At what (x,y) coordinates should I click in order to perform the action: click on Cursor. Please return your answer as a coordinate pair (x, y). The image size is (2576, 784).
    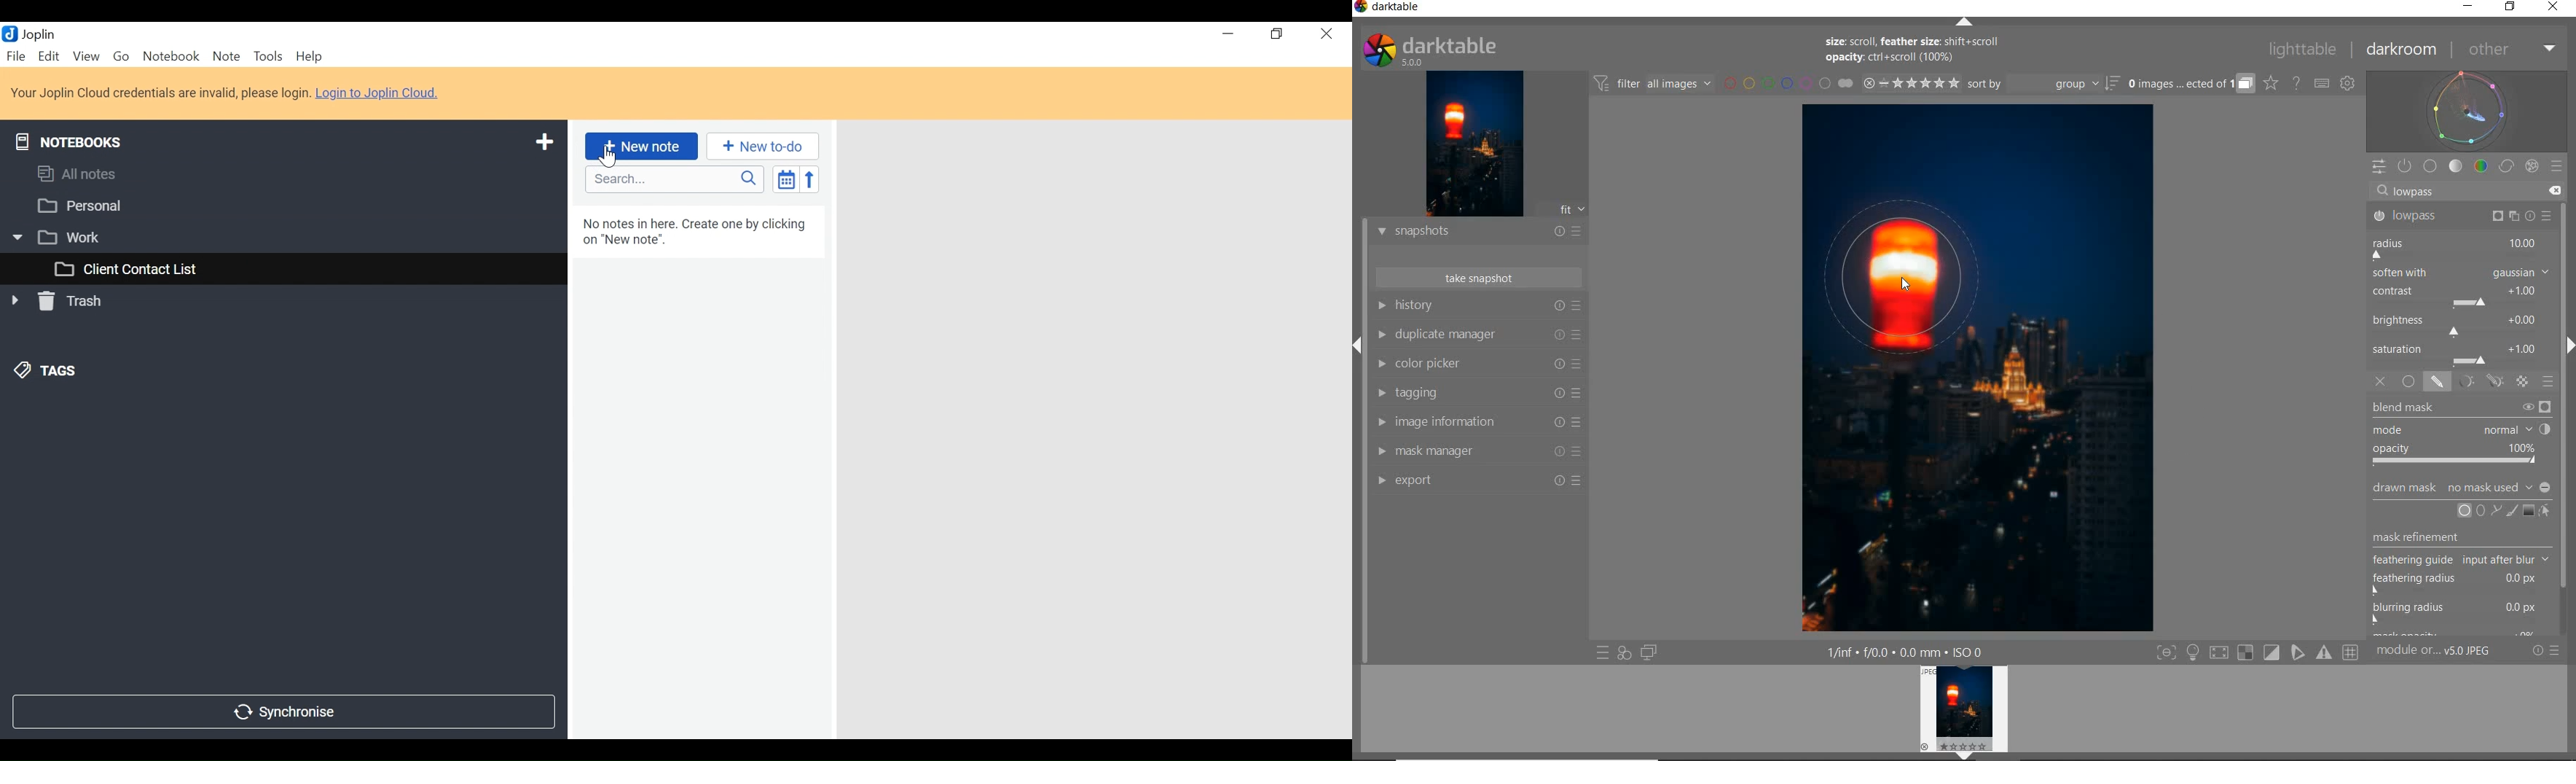
    Looking at the image, I should click on (1903, 281).